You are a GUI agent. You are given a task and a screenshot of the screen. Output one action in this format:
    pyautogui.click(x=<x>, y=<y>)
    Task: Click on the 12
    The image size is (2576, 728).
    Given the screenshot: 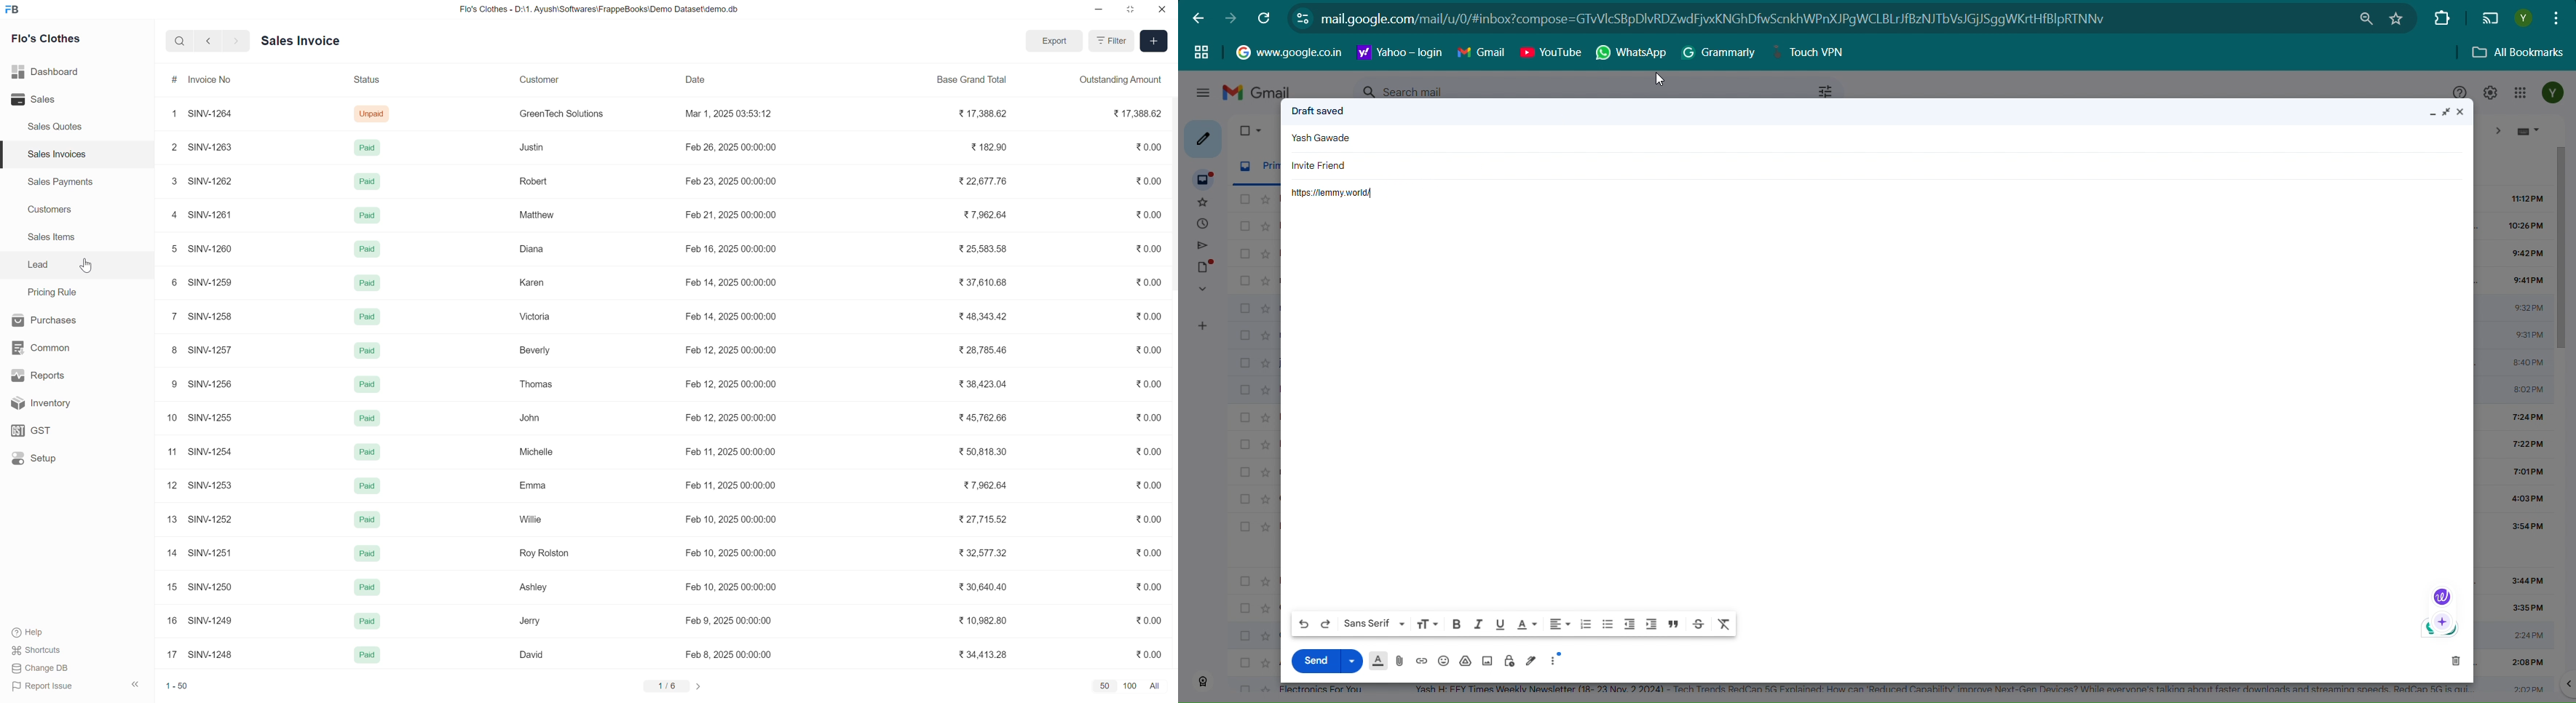 What is the action you would take?
    pyautogui.click(x=169, y=484)
    